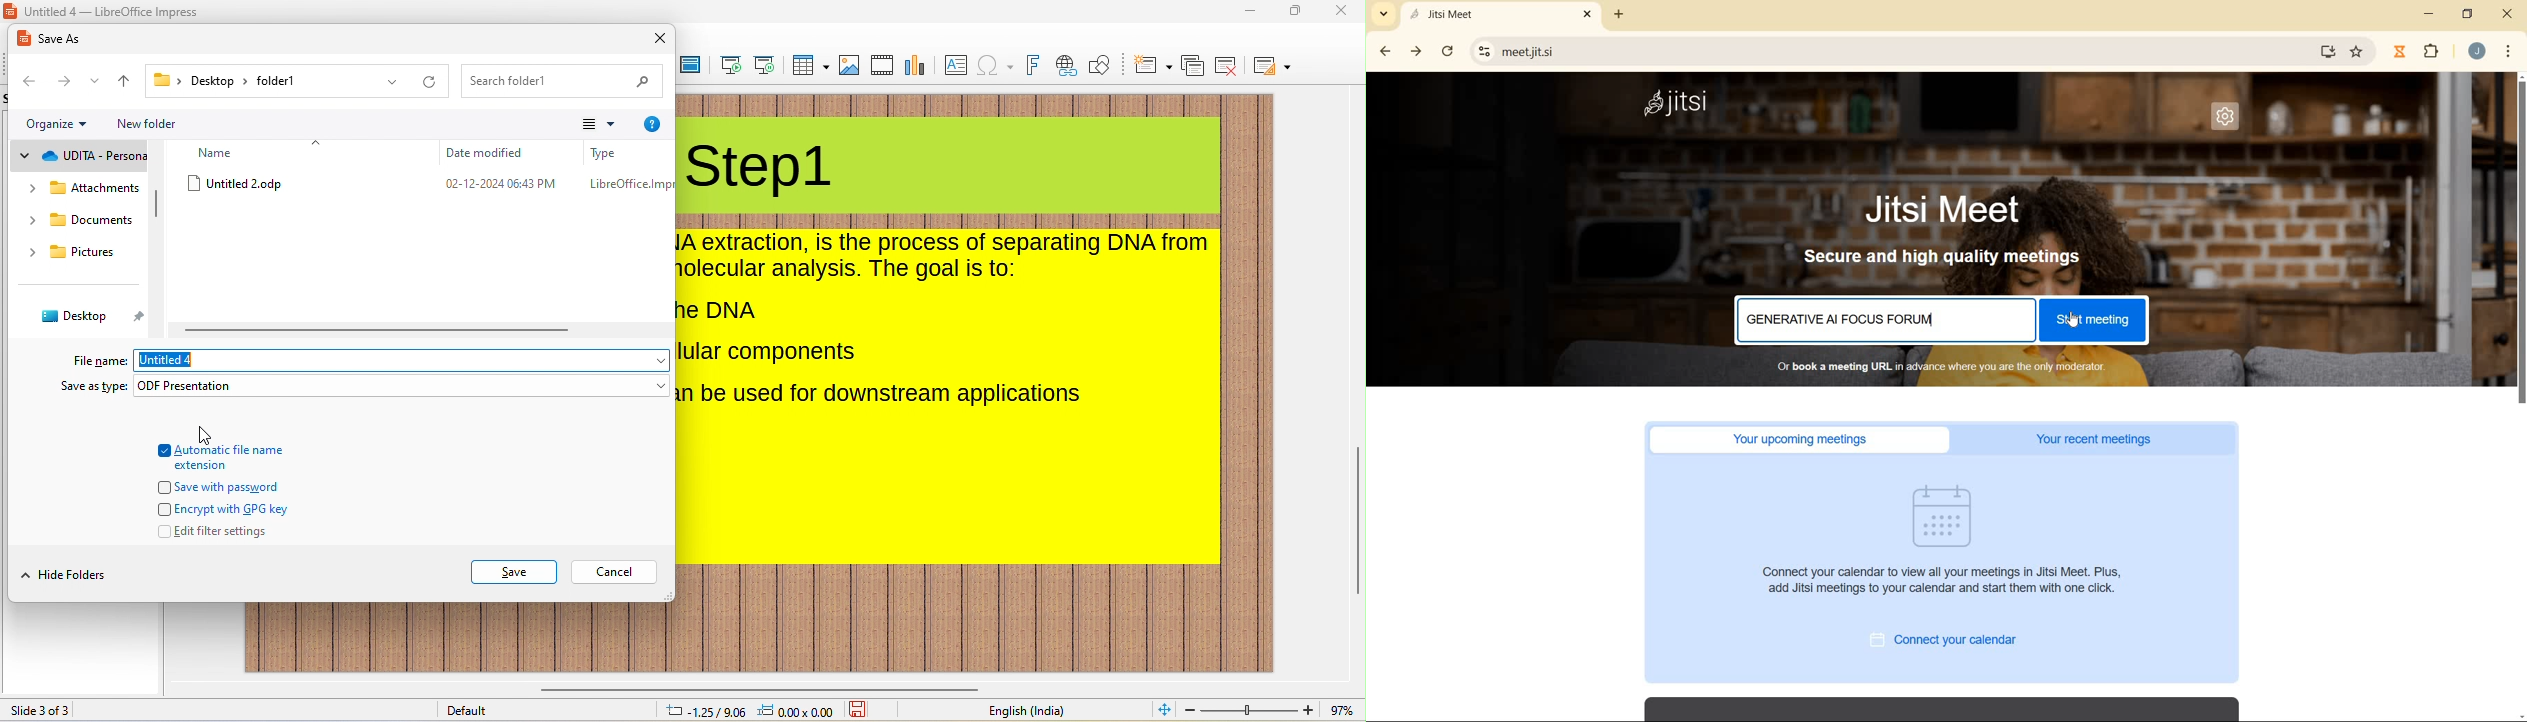 Image resolution: width=2548 pixels, height=728 pixels. What do you see at coordinates (606, 153) in the screenshot?
I see `type` at bounding box center [606, 153].